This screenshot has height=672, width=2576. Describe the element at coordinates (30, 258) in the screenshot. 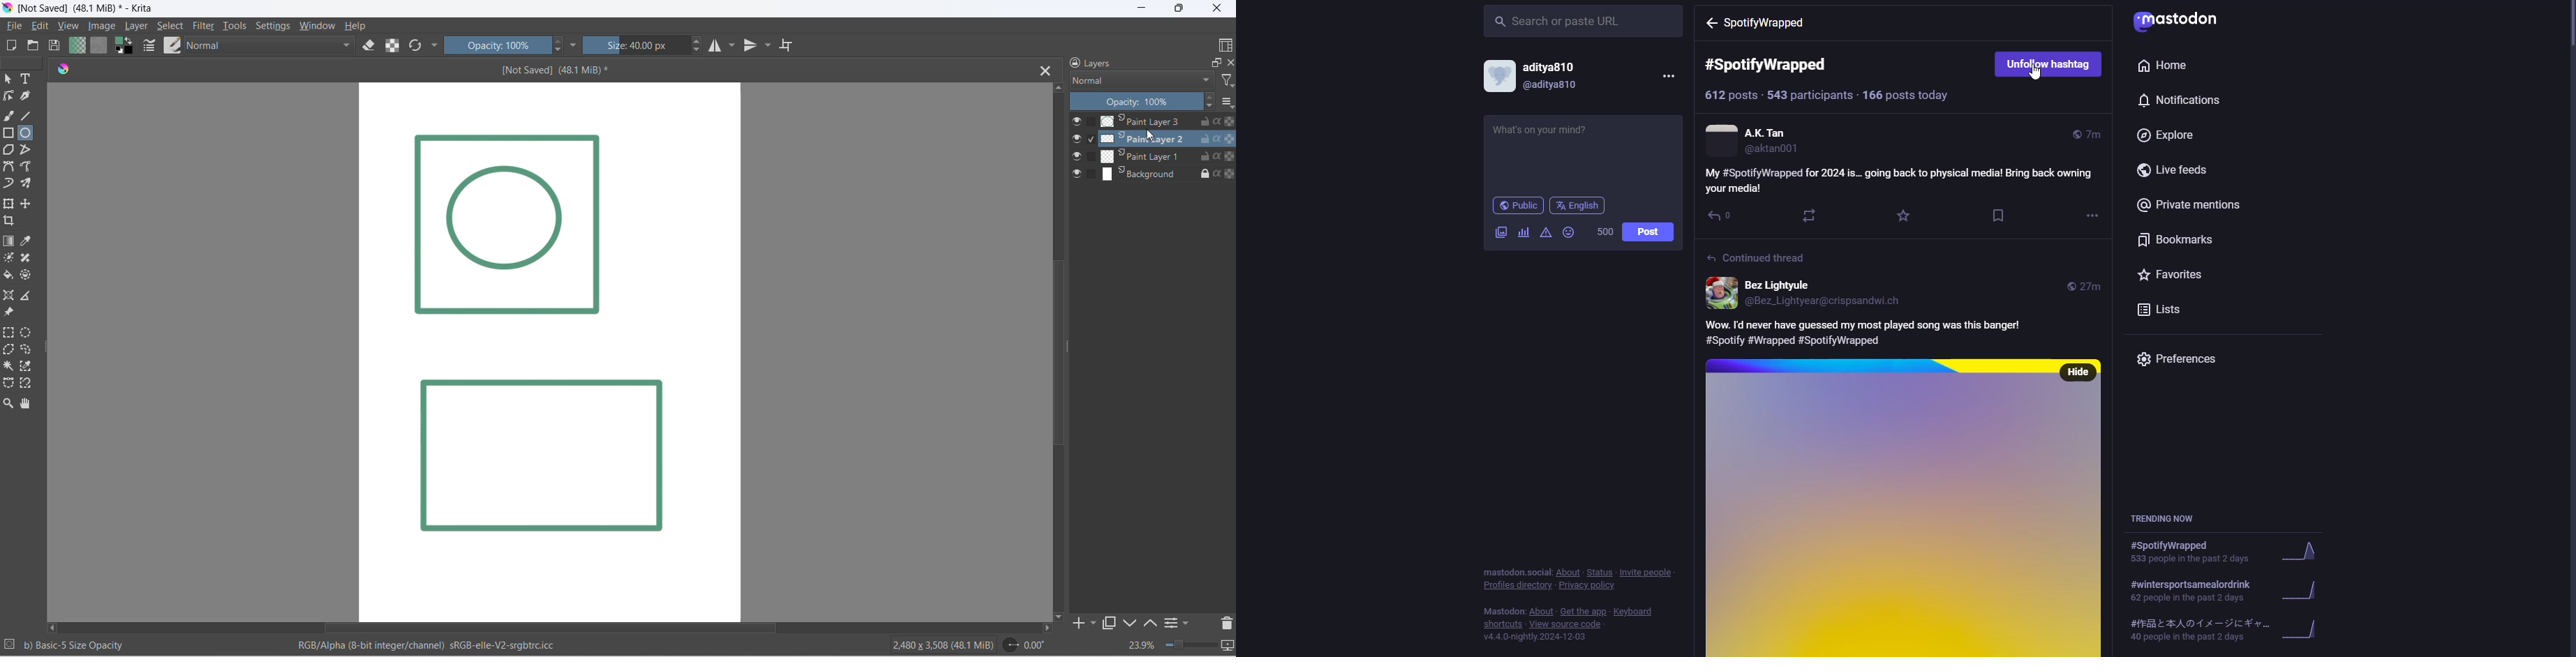

I see `patch tool` at that location.